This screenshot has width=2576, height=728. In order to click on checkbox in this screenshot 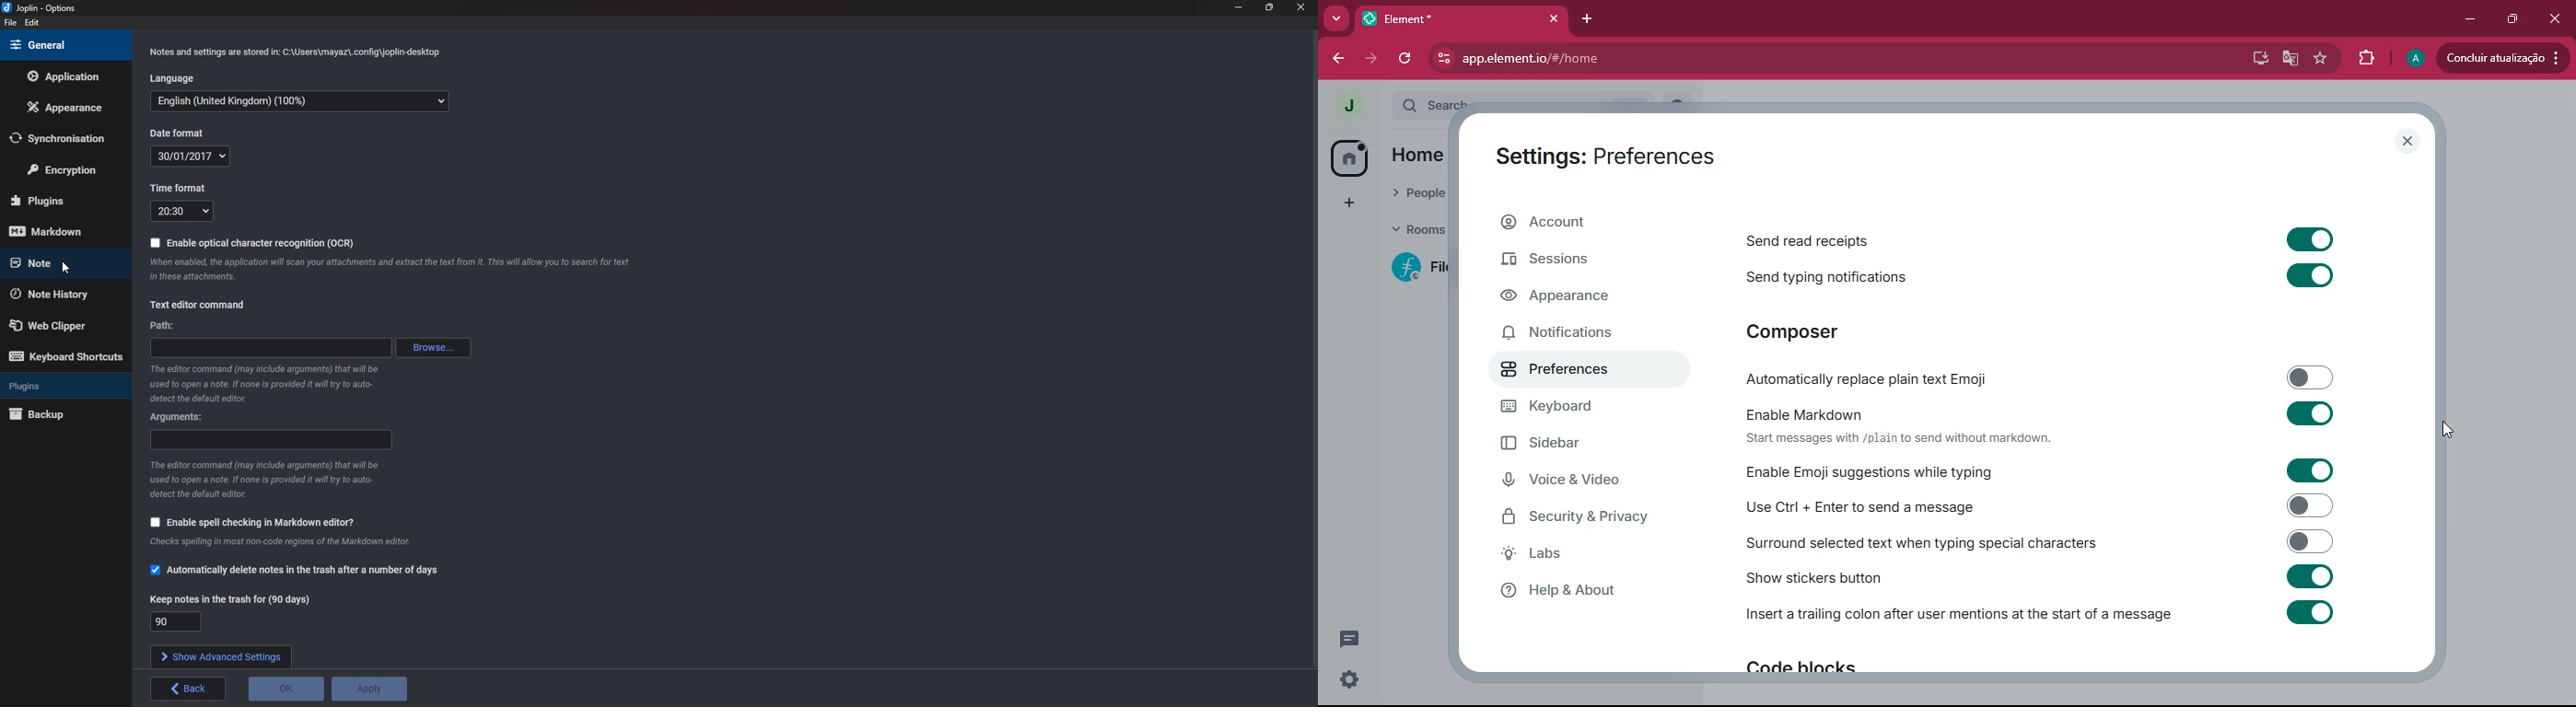, I will do `click(155, 522)`.